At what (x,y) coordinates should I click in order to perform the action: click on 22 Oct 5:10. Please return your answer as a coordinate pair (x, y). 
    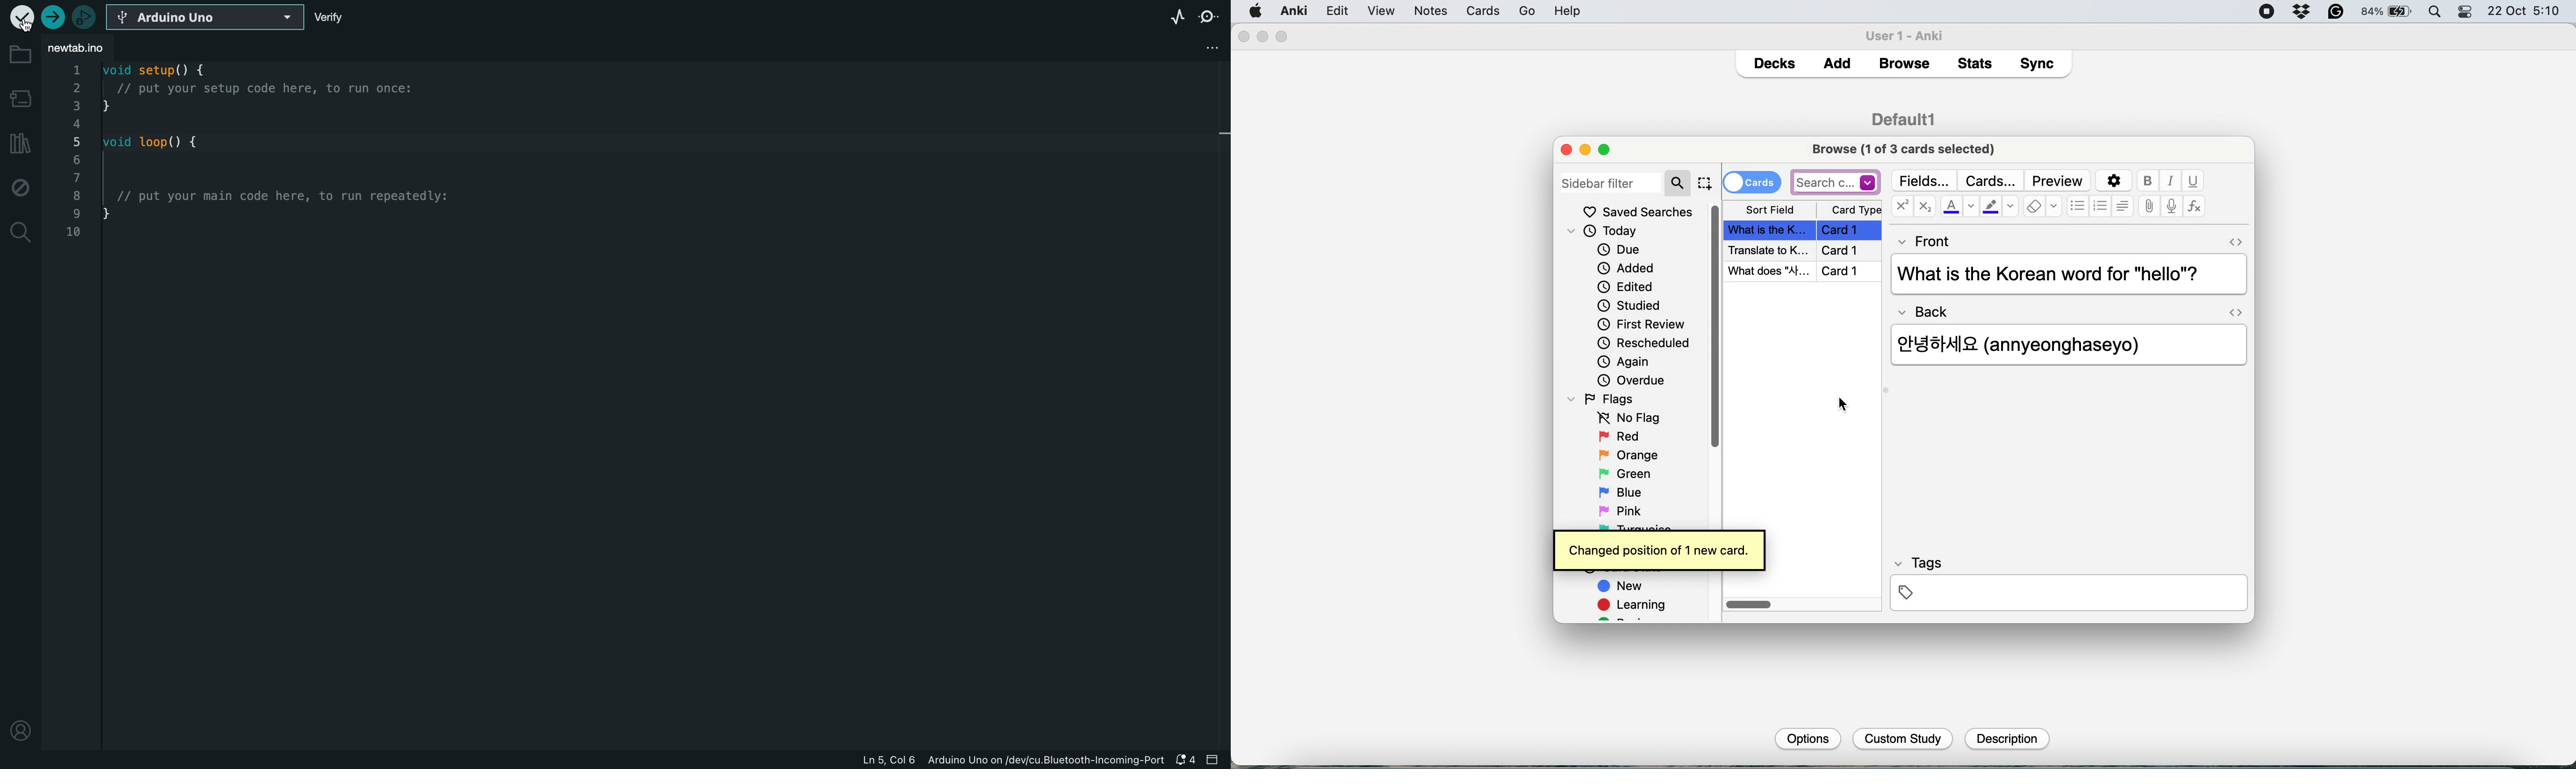
    Looking at the image, I should click on (2525, 12).